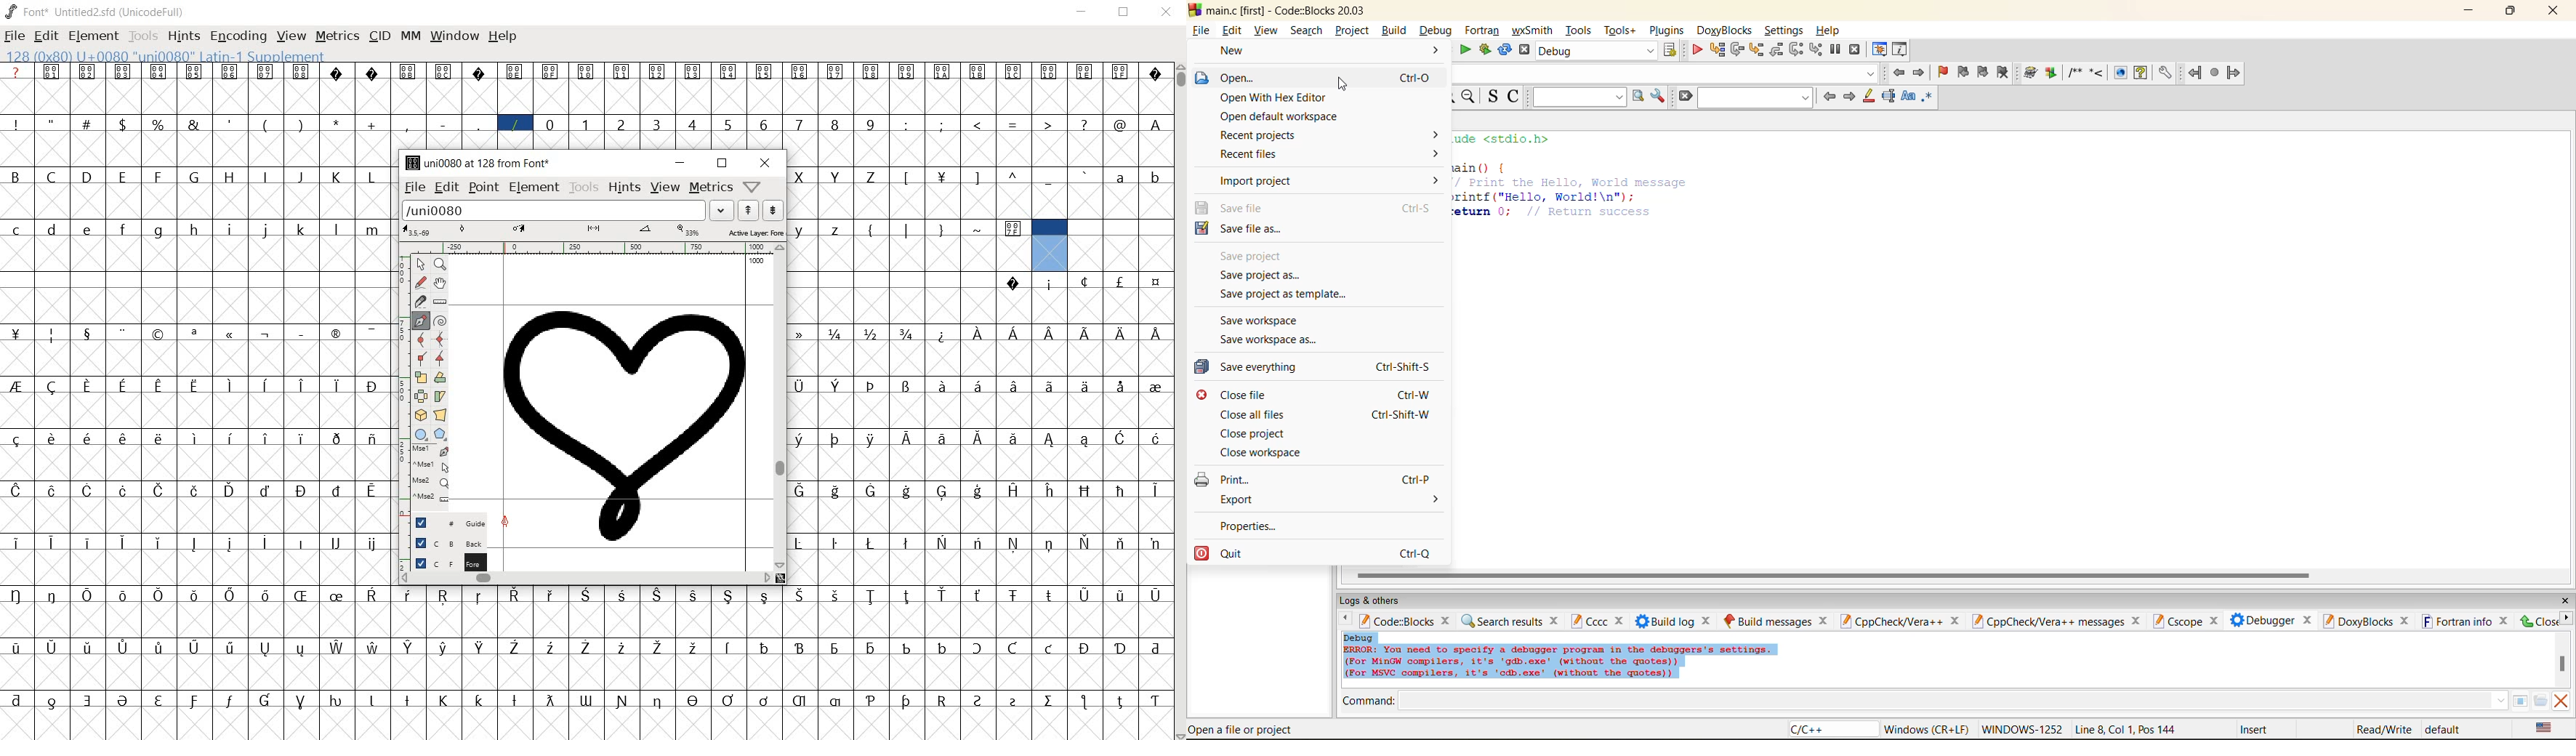 The image size is (2576, 756). Describe the element at coordinates (1831, 730) in the screenshot. I see `language` at that location.